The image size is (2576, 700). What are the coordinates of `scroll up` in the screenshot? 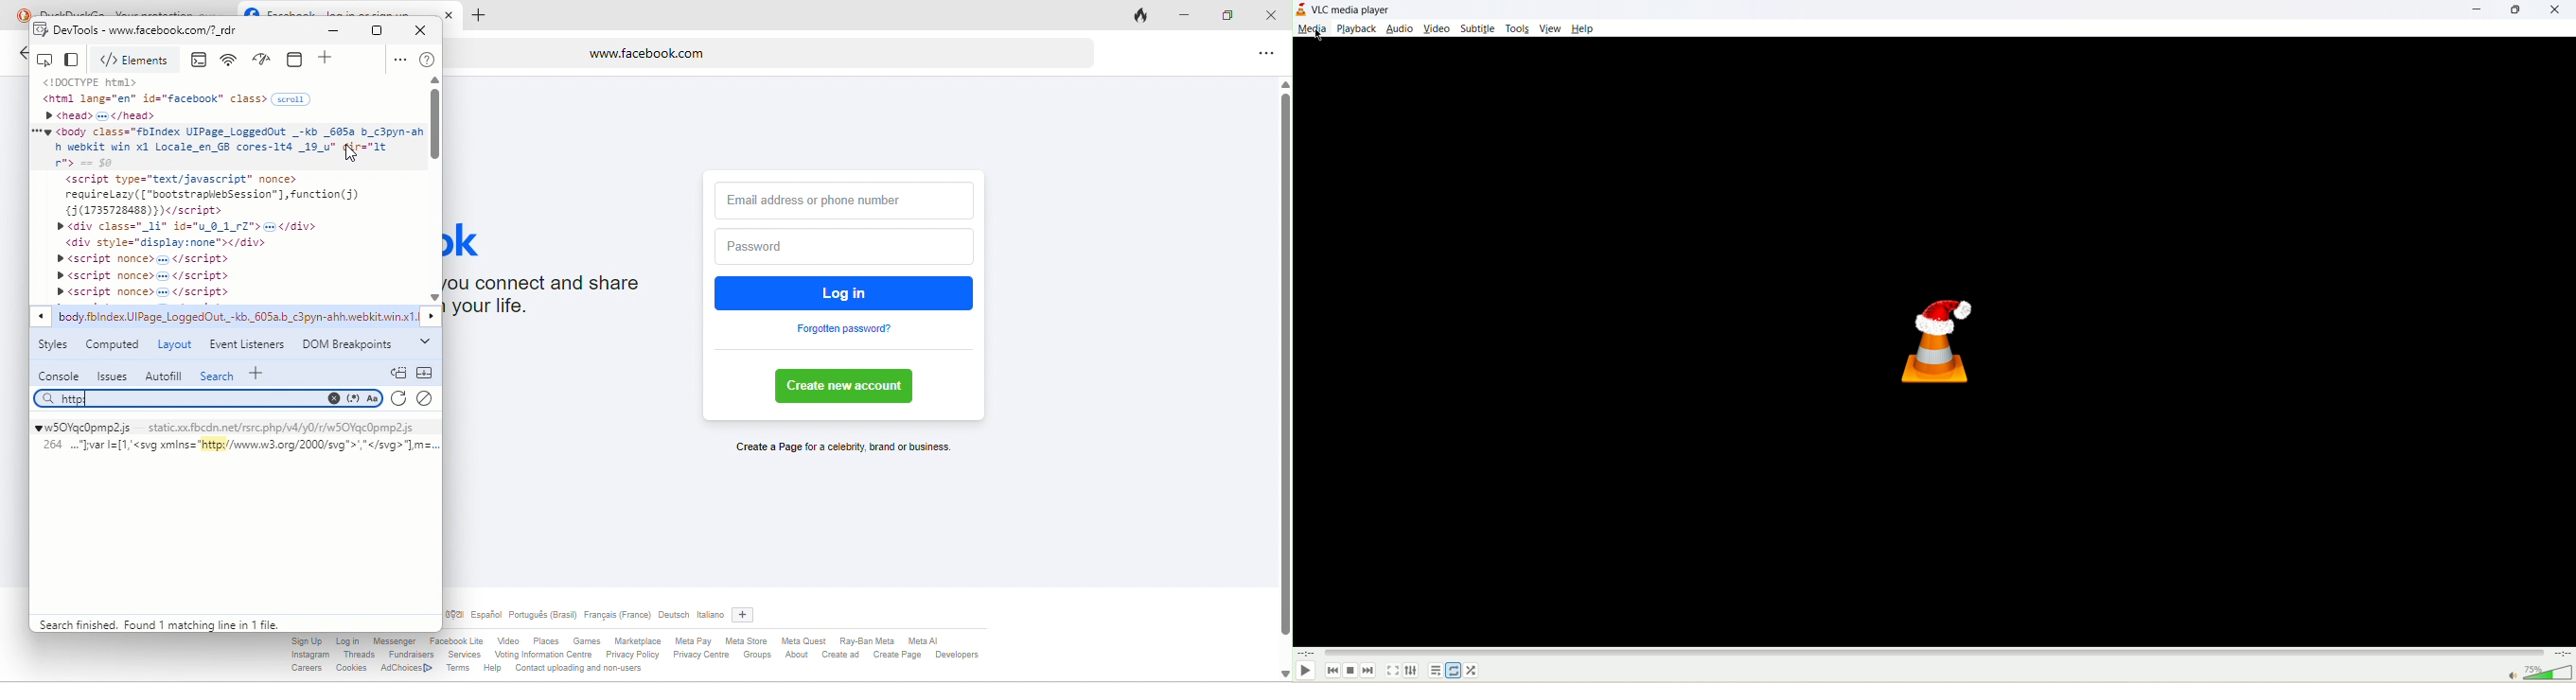 It's located at (434, 81).